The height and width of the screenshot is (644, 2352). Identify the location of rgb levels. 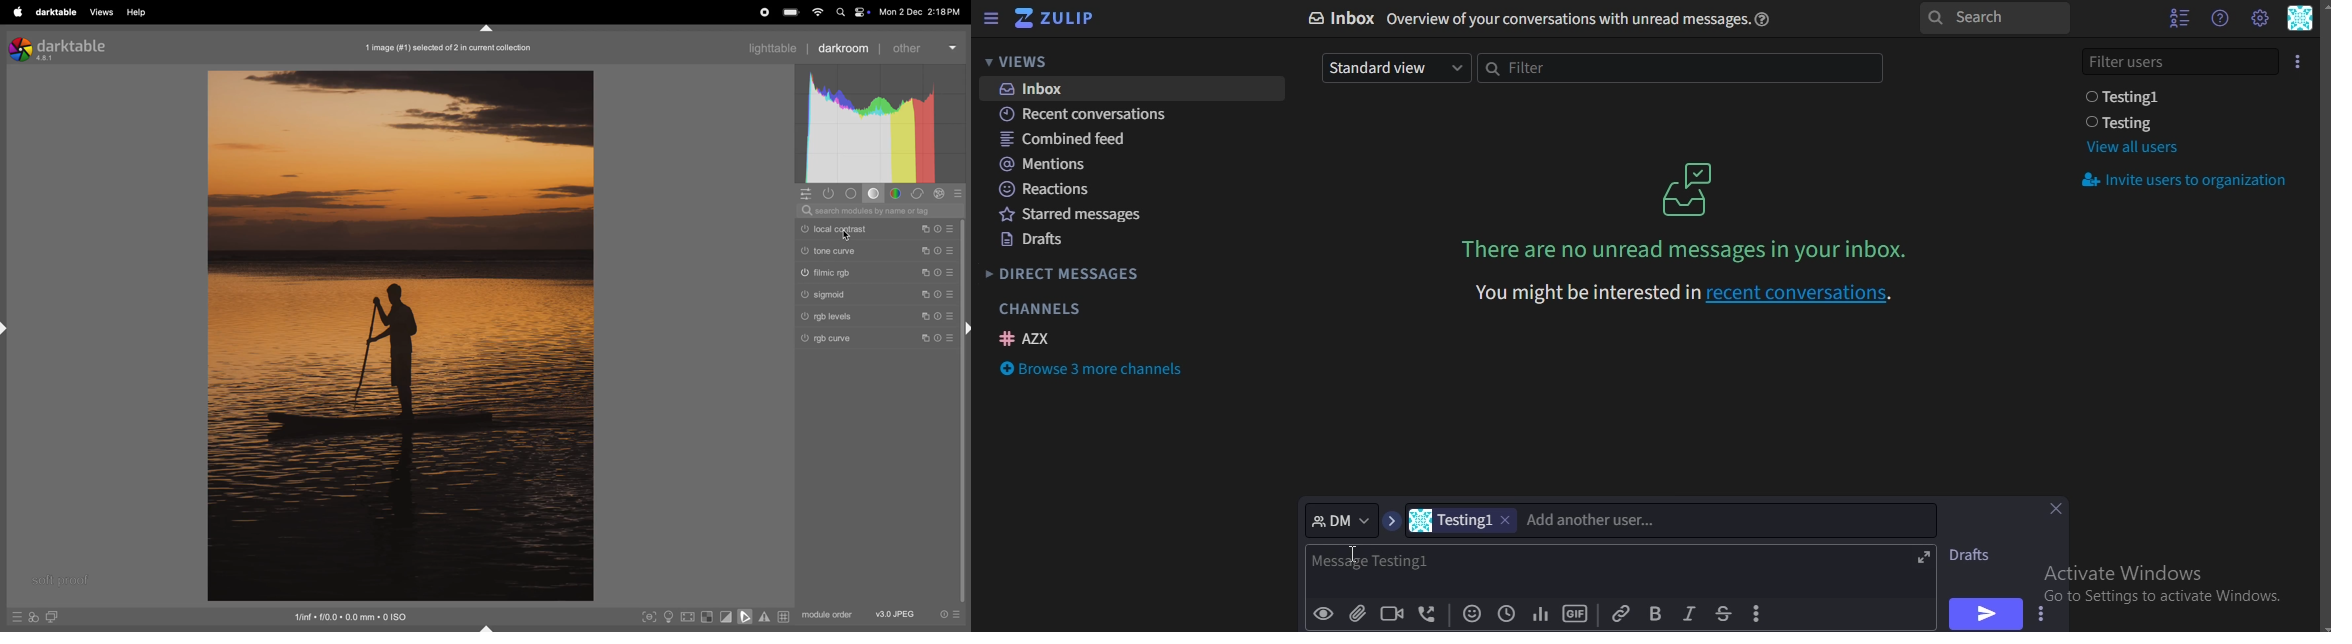
(876, 315).